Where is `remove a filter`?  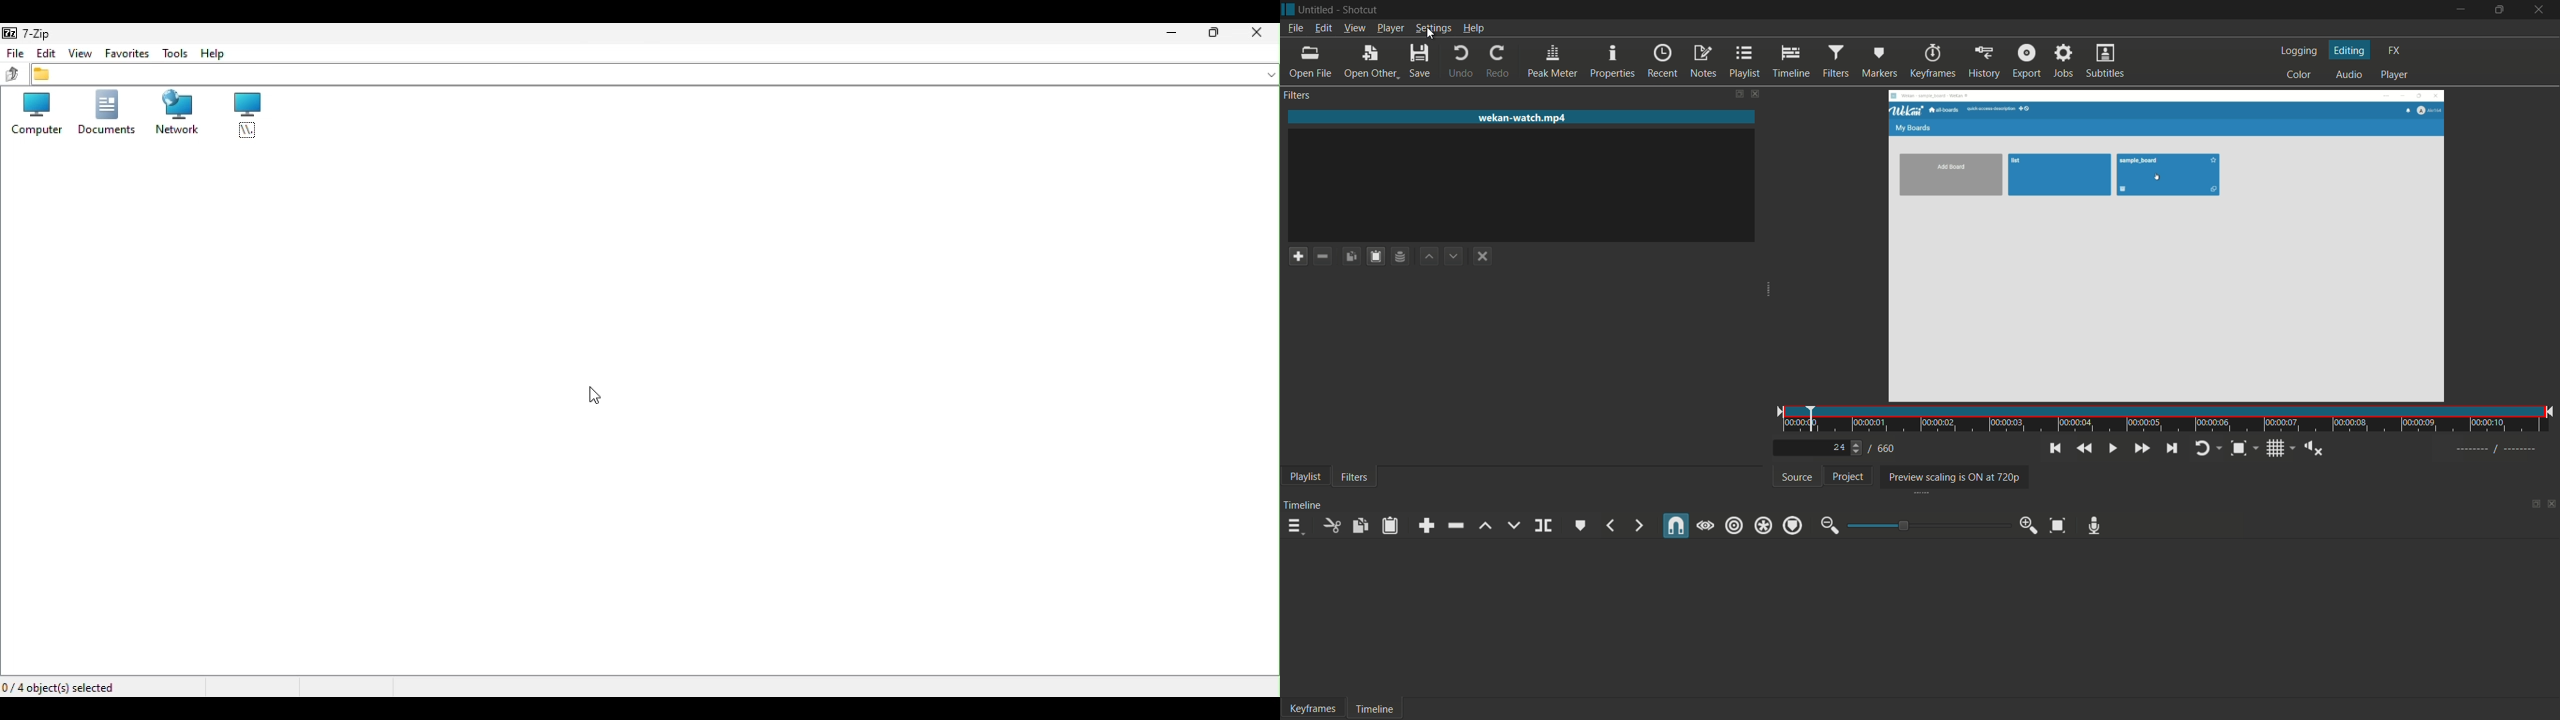 remove a filter is located at coordinates (1321, 256).